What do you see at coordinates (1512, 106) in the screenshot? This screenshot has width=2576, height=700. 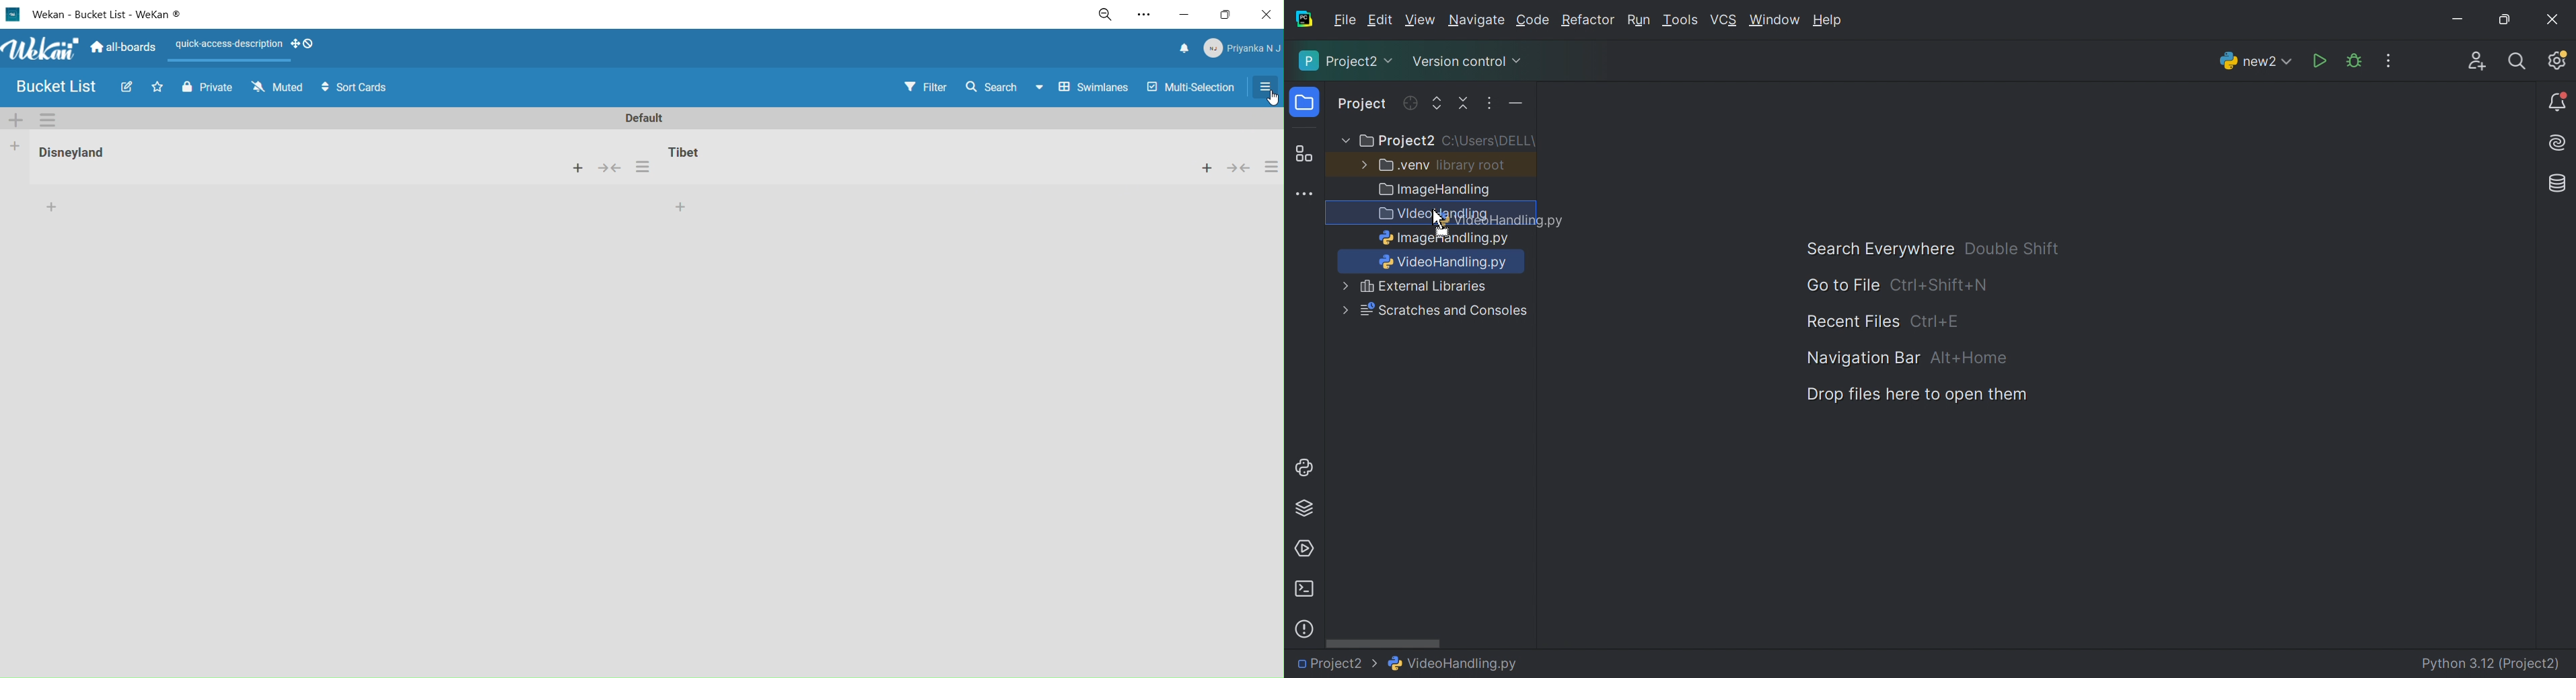 I see `More actions` at bounding box center [1512, 106].